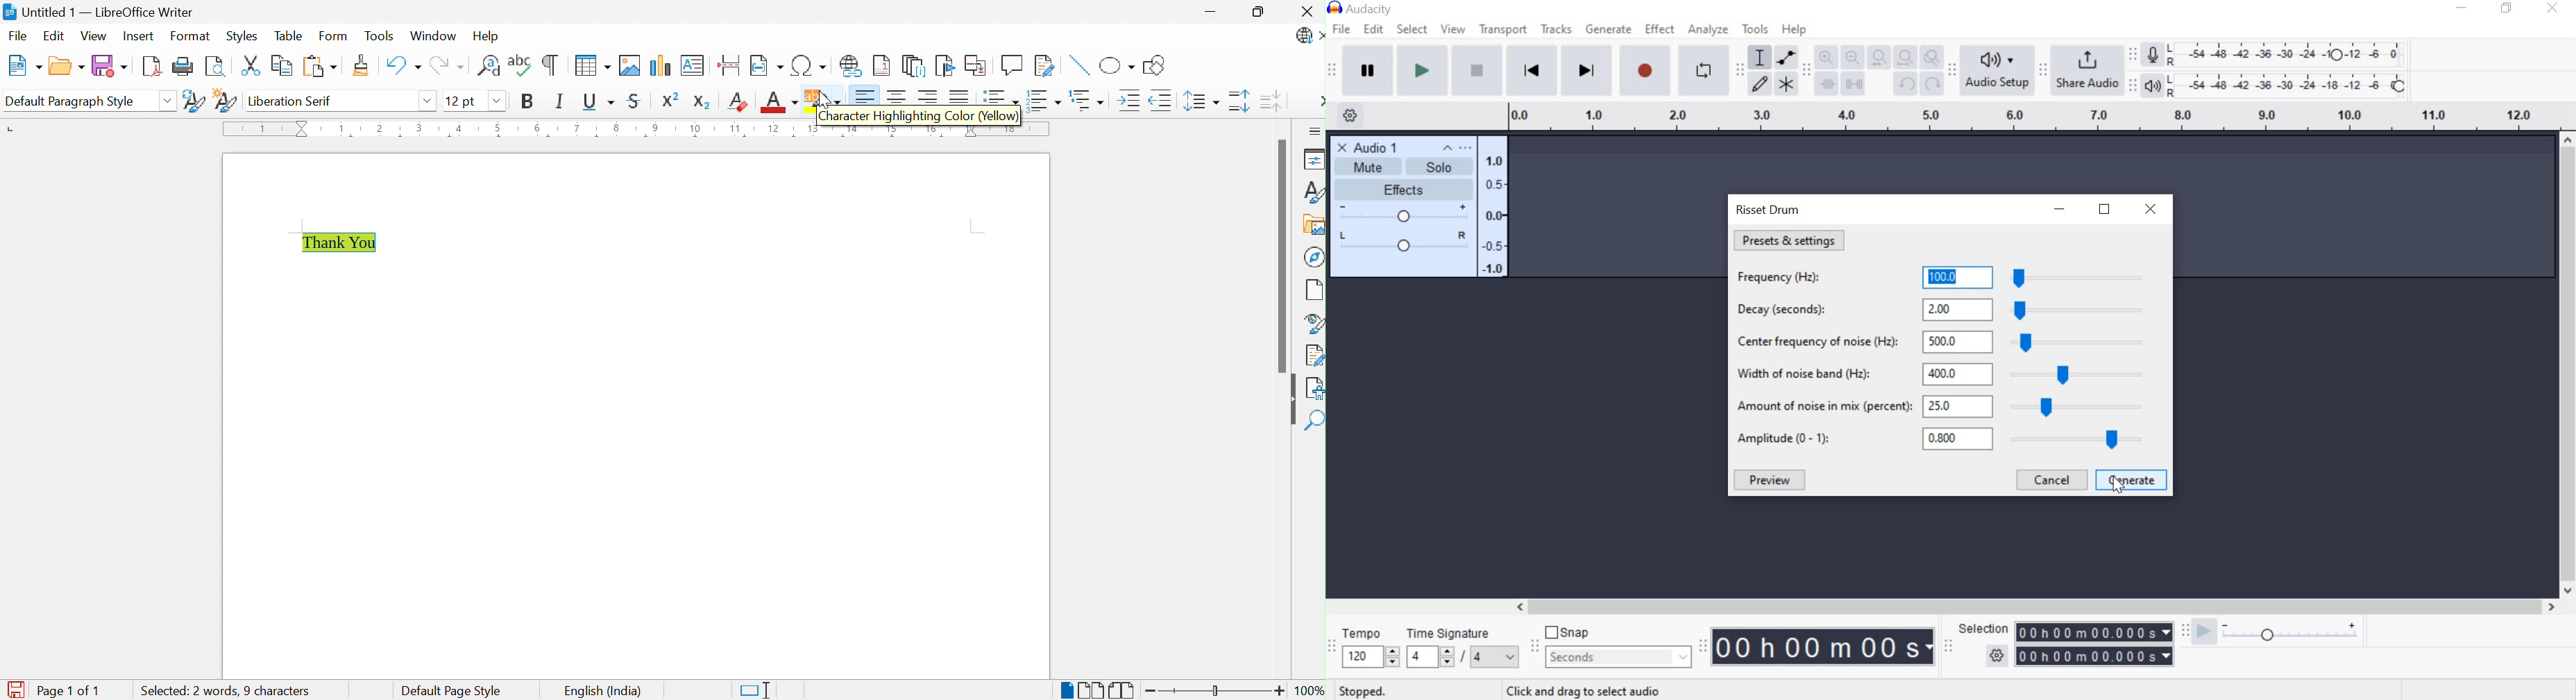  I want to click on Find and Replace, so click(488, 66).